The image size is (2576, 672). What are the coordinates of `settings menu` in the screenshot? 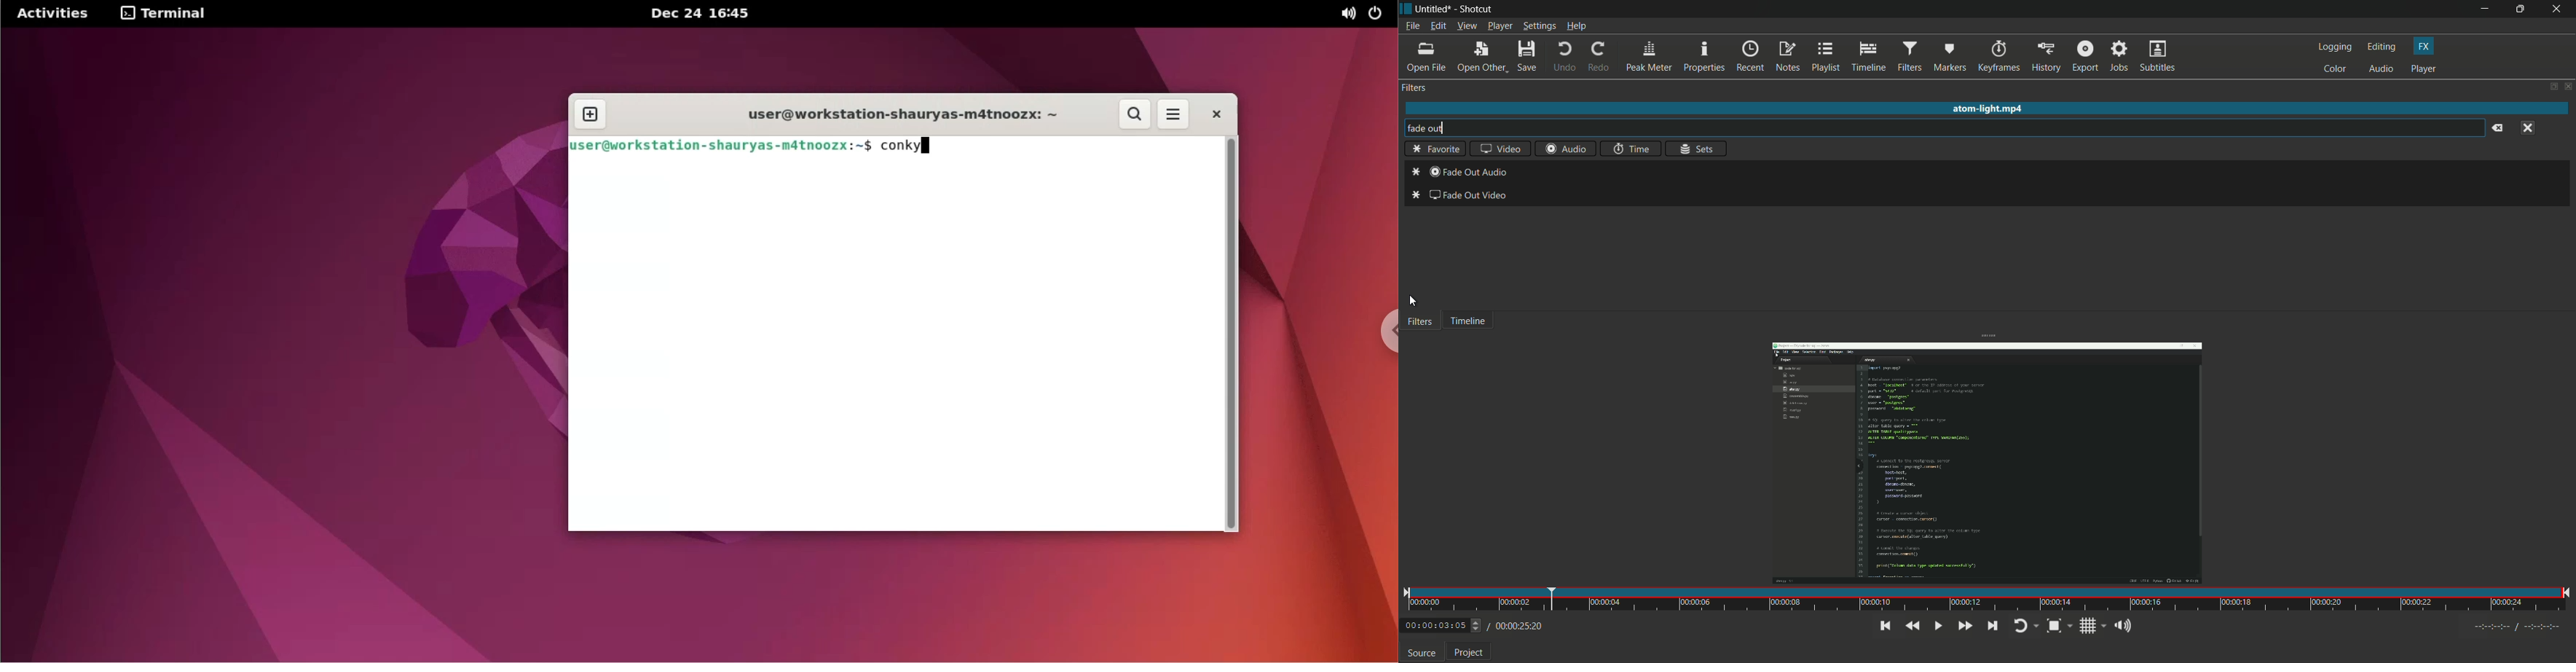 It's located at (1540, 26).